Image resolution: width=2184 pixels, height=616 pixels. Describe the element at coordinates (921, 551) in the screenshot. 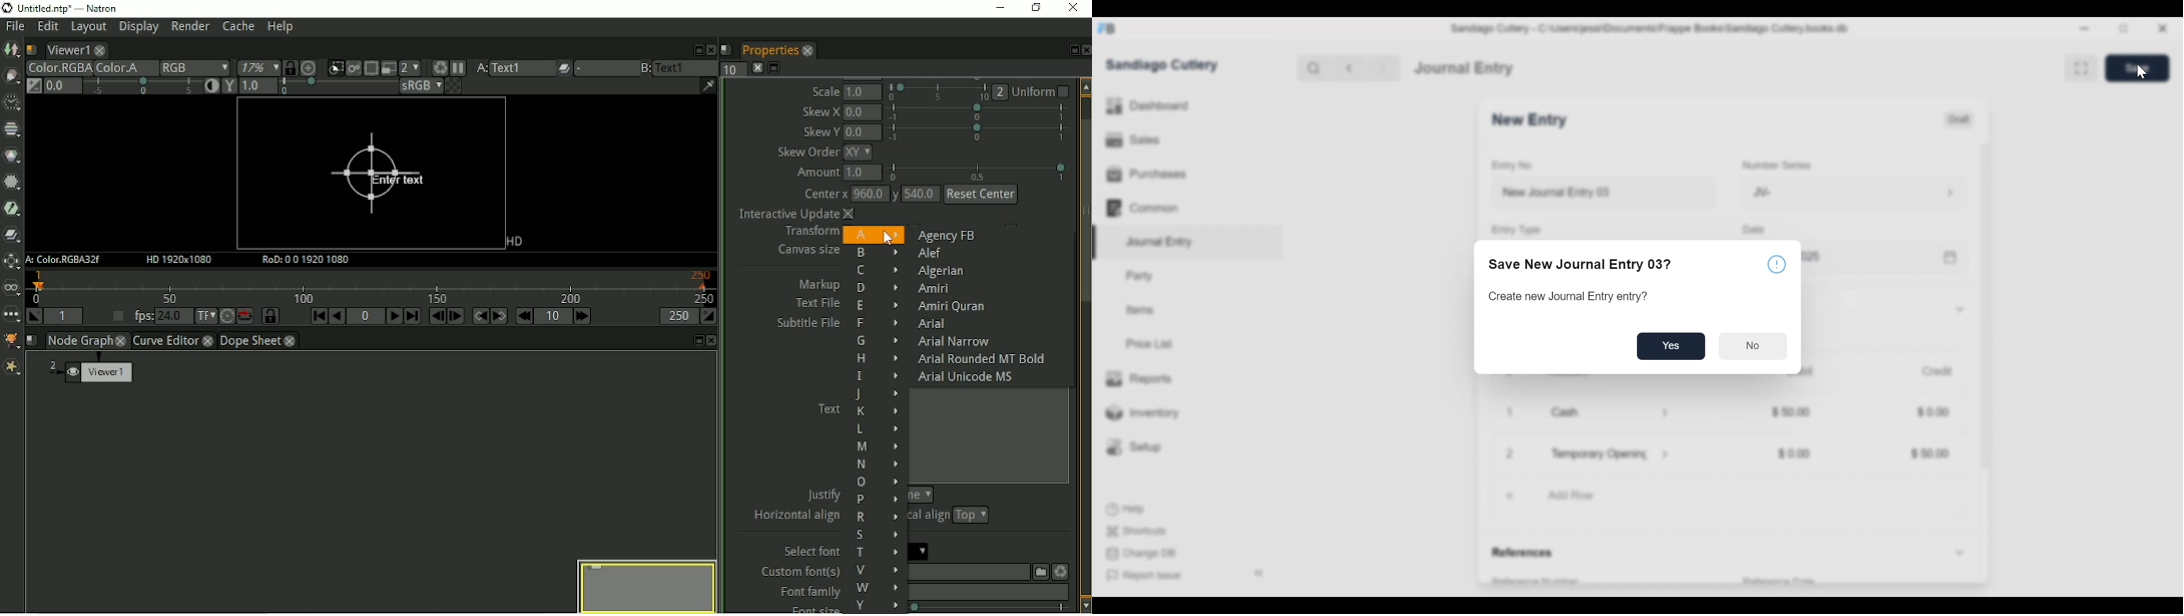

I see `arial` at that location.